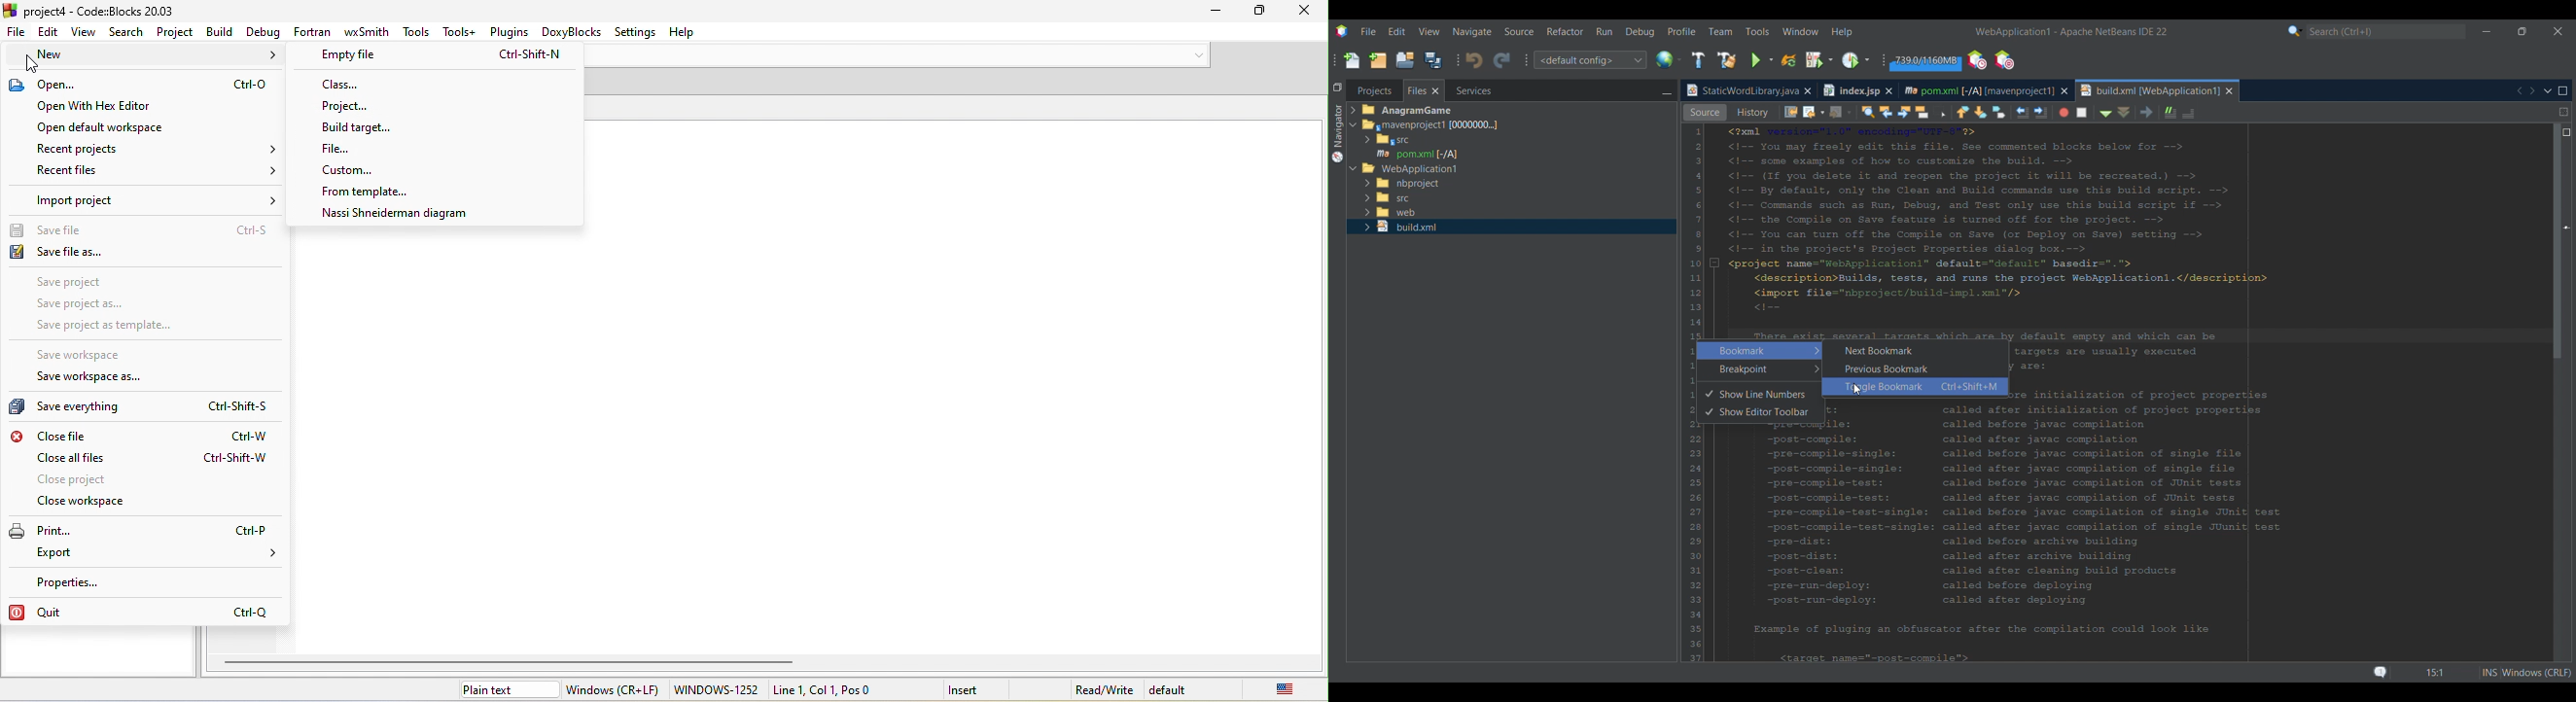  What do you see at coordinates (145, 151) in the screenshot?
I see `recent project` at bounding box center [145, 151].